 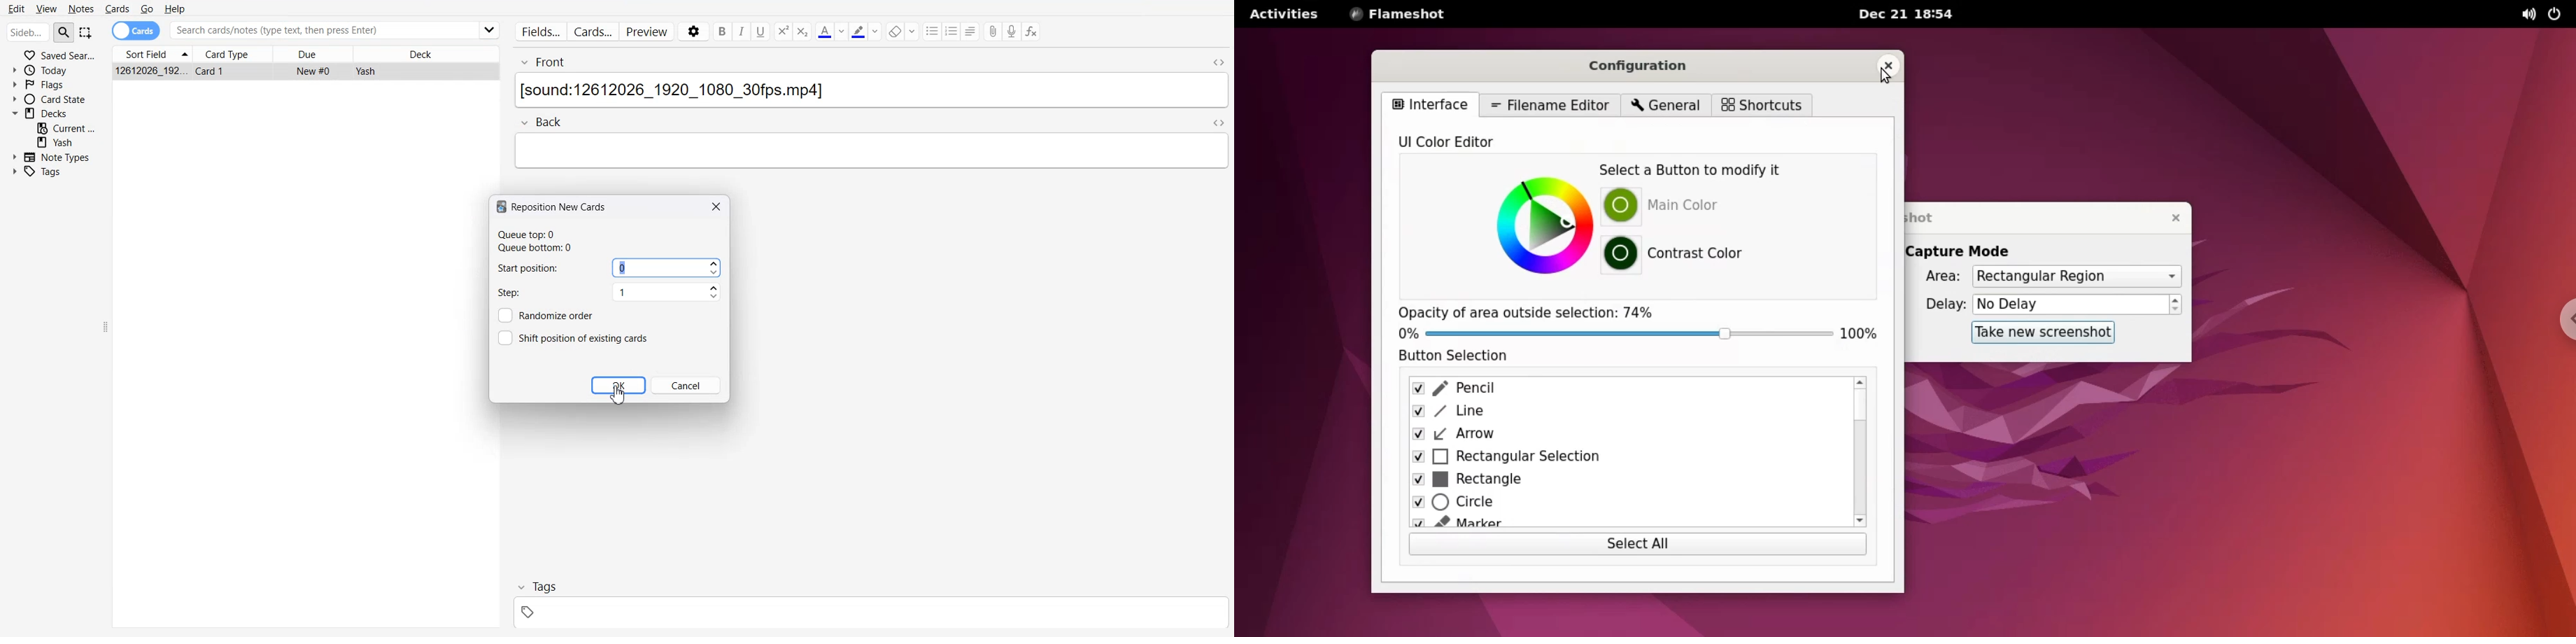 I want to click on Current, so click(x=67, y=127).